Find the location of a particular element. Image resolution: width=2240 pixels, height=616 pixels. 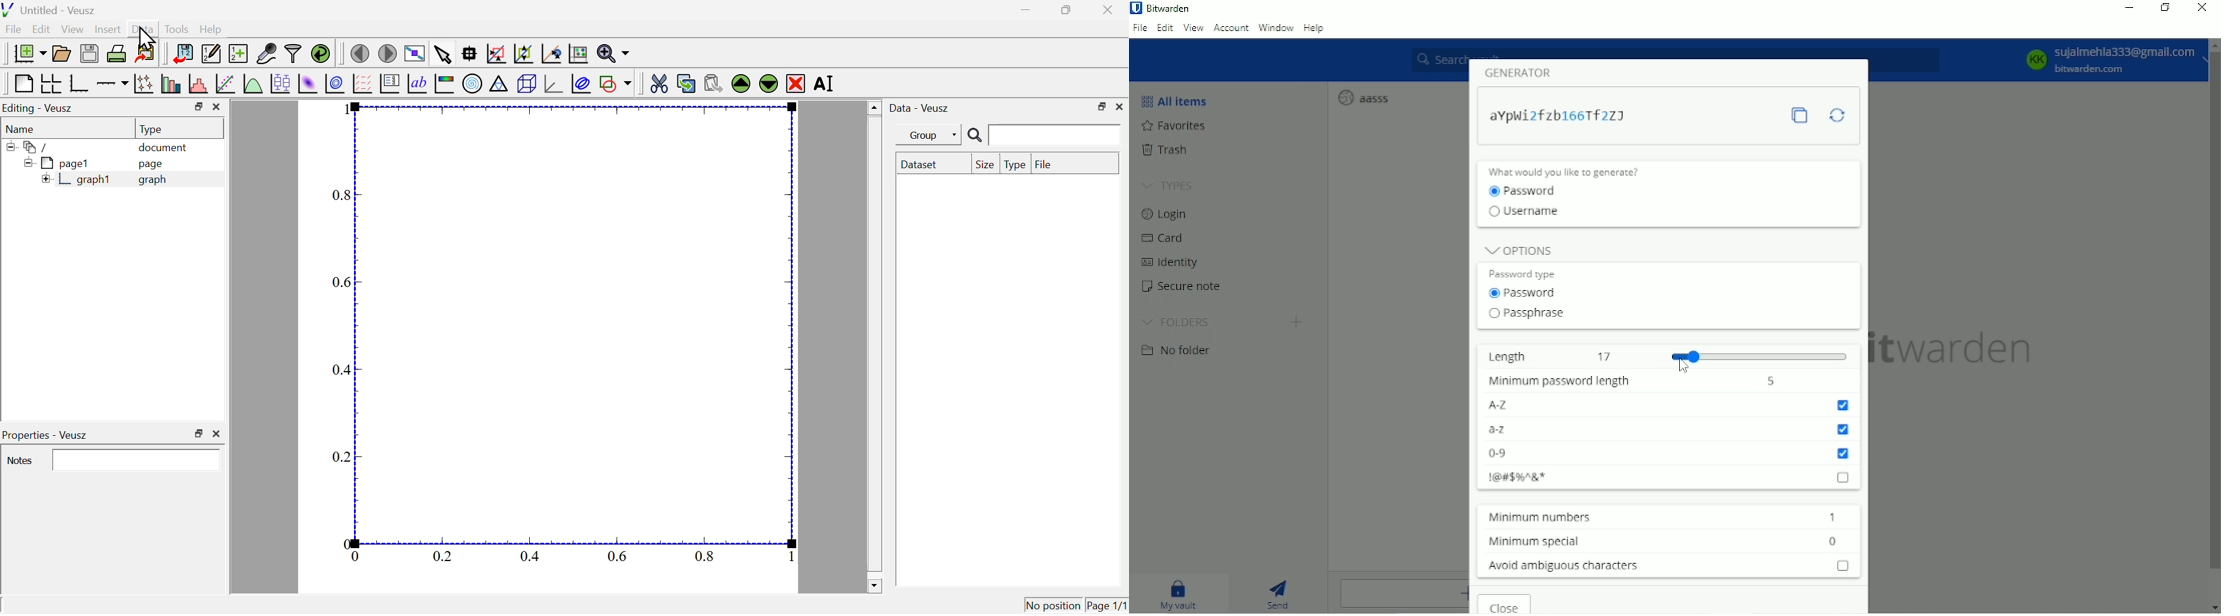

1 is located at coordinates (793, 558).